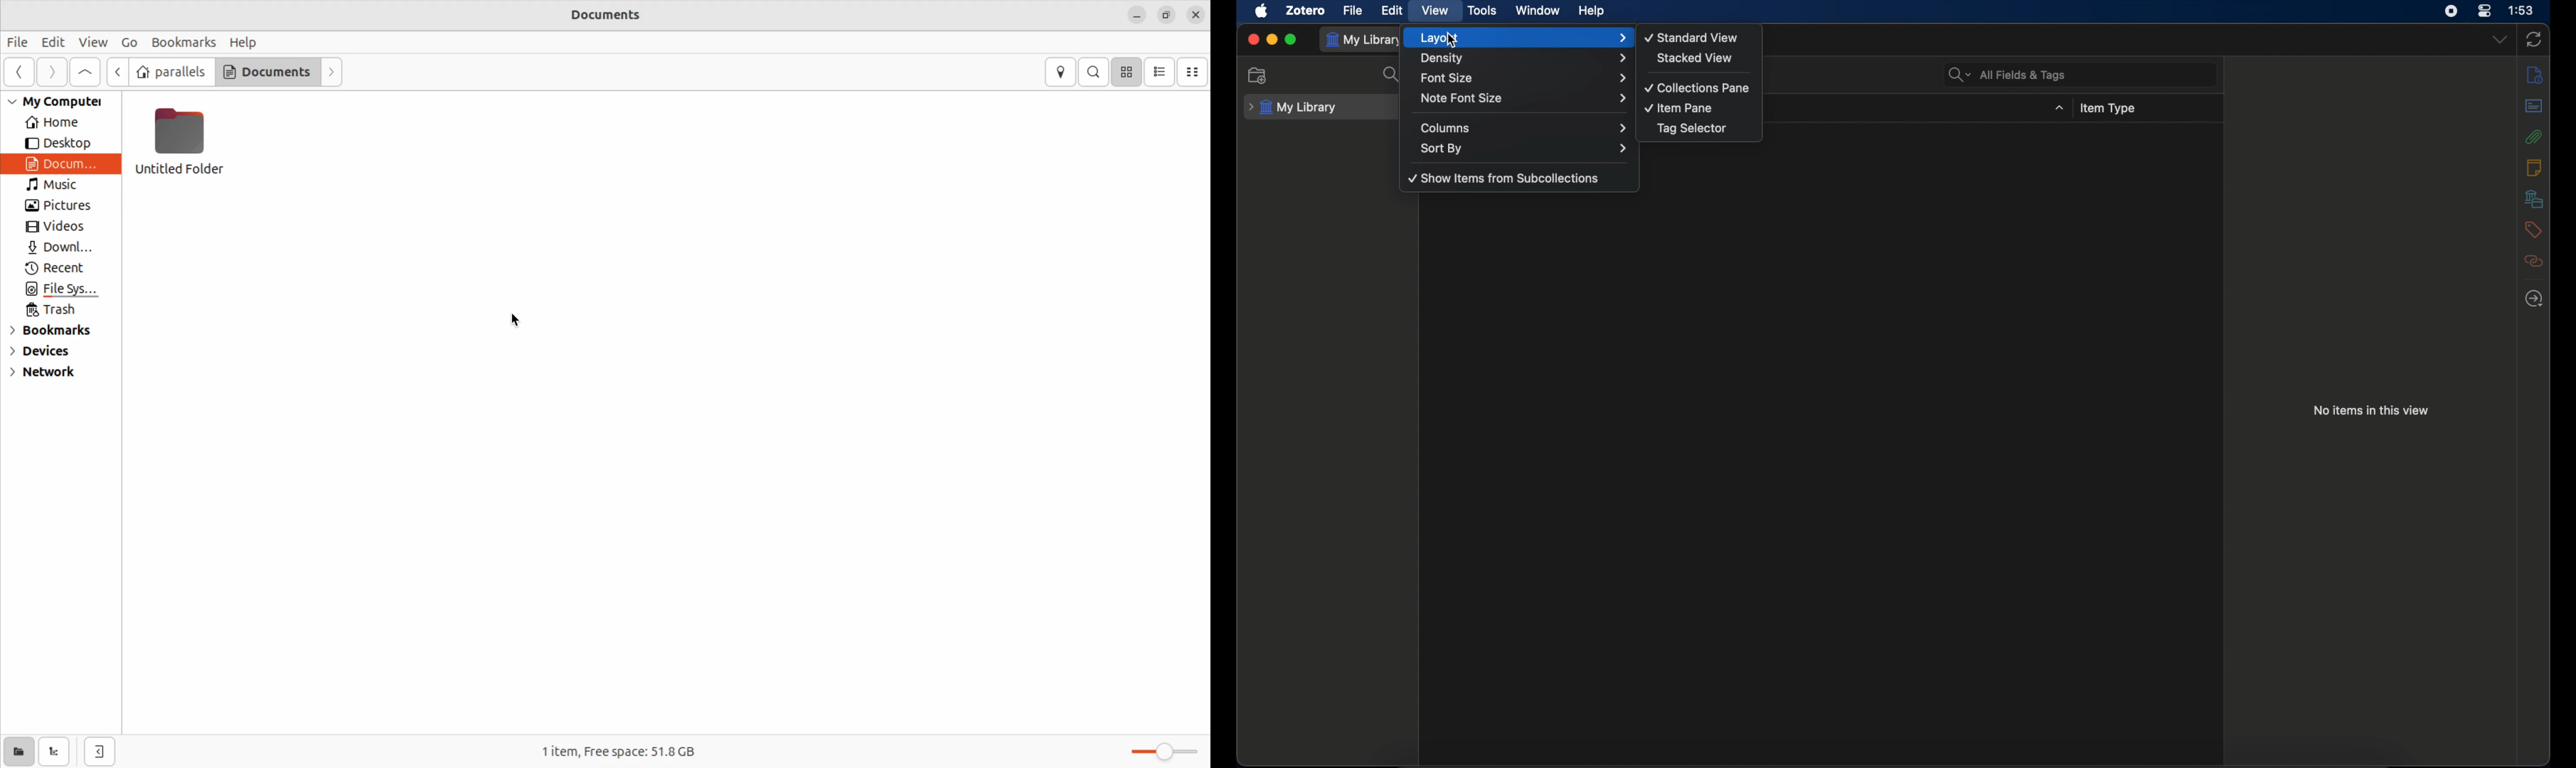 This screenshot has height=784, width=2576. What do you see at coordinates (2060, 107) in the screenshot?
I see `dropdown` at bounding box center [2060, 107].